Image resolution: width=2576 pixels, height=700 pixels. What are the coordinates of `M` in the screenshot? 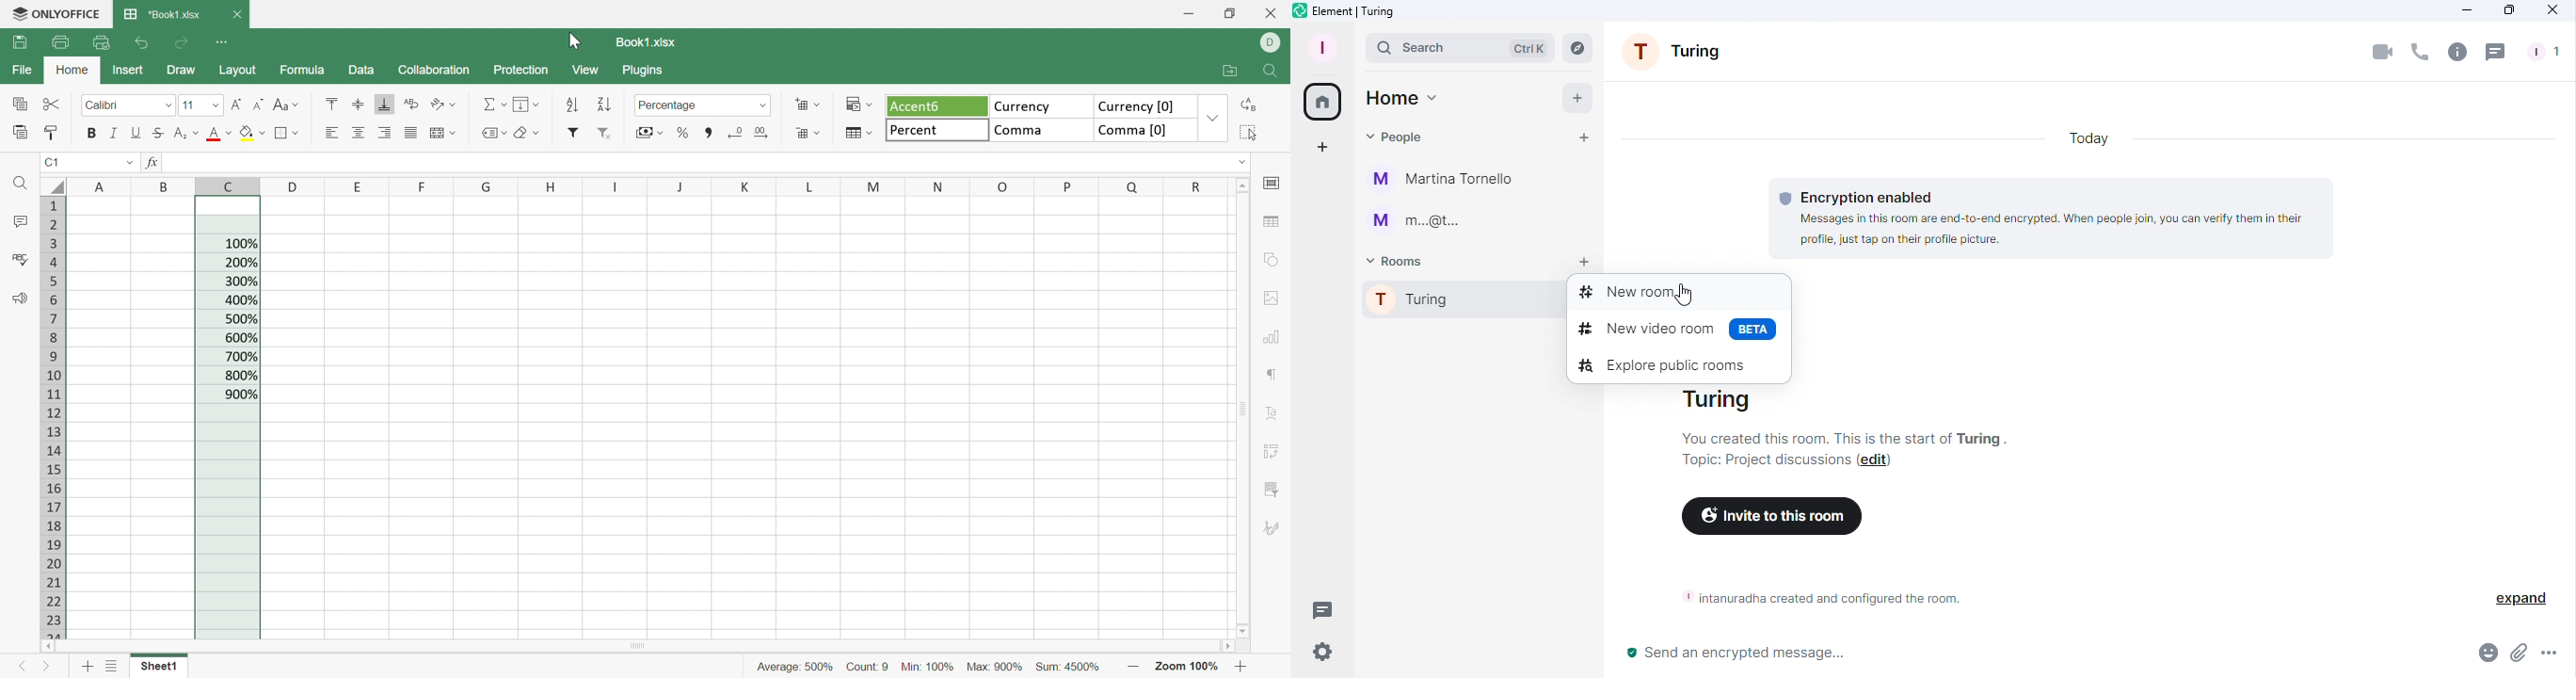 It's located at (873, 188).